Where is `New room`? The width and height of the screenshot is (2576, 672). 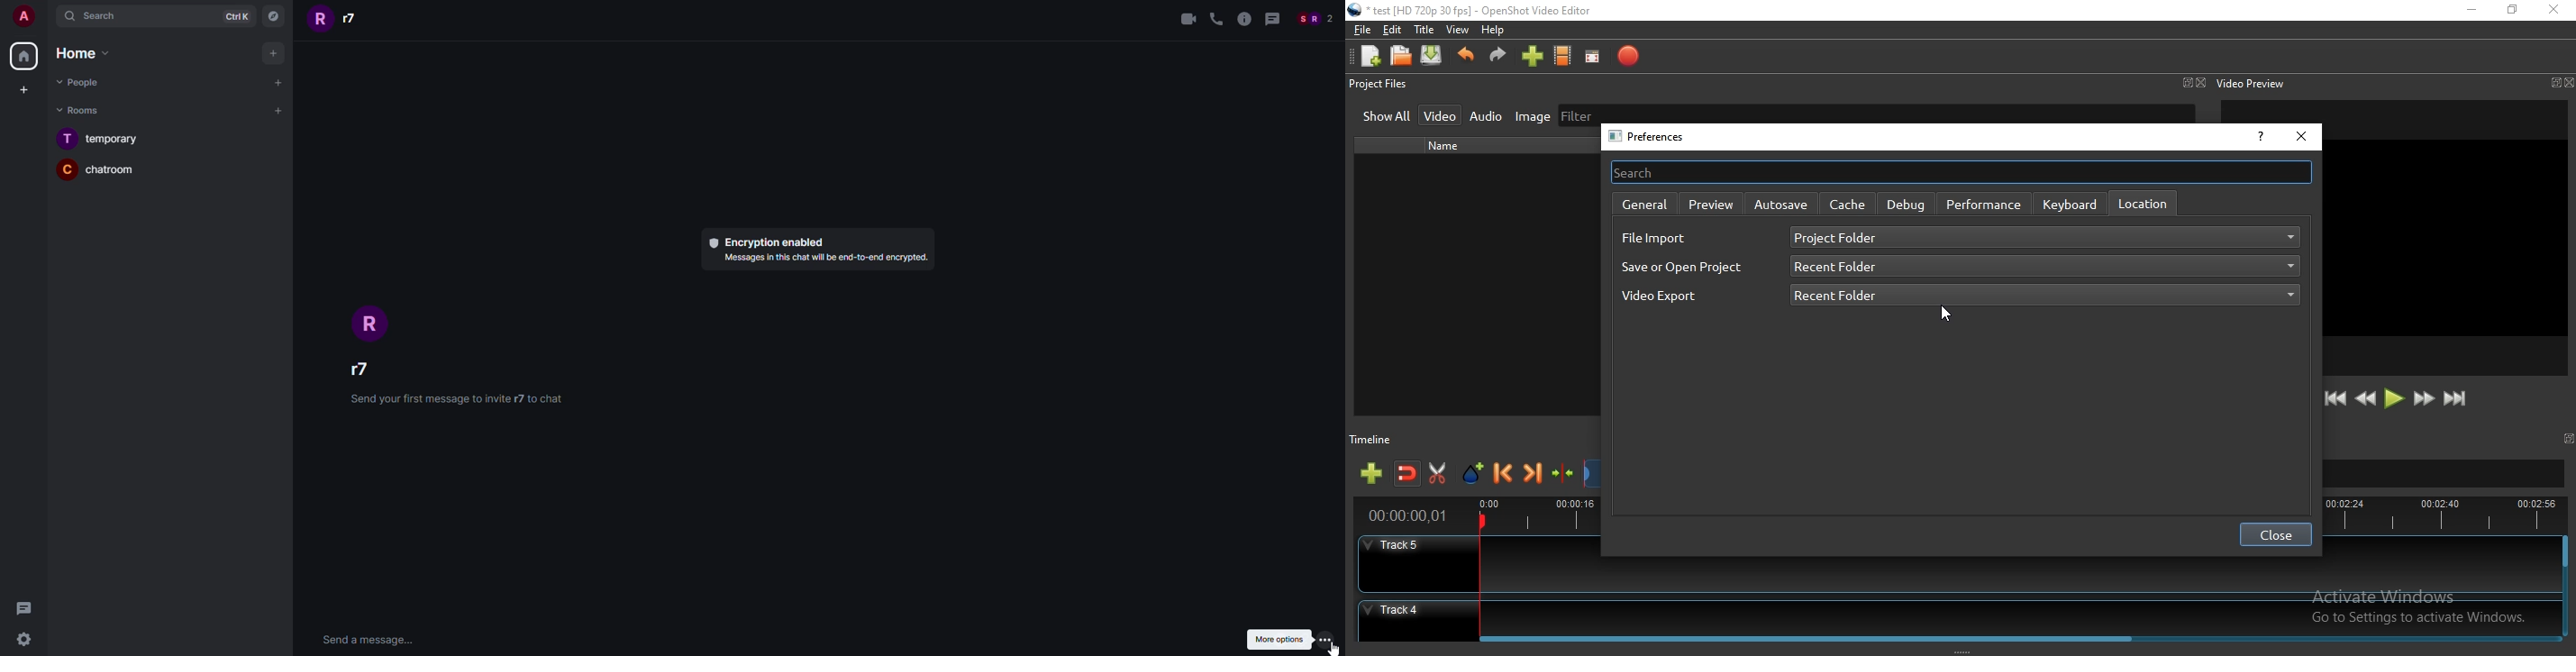
New room is located at coordinates (279, 111).